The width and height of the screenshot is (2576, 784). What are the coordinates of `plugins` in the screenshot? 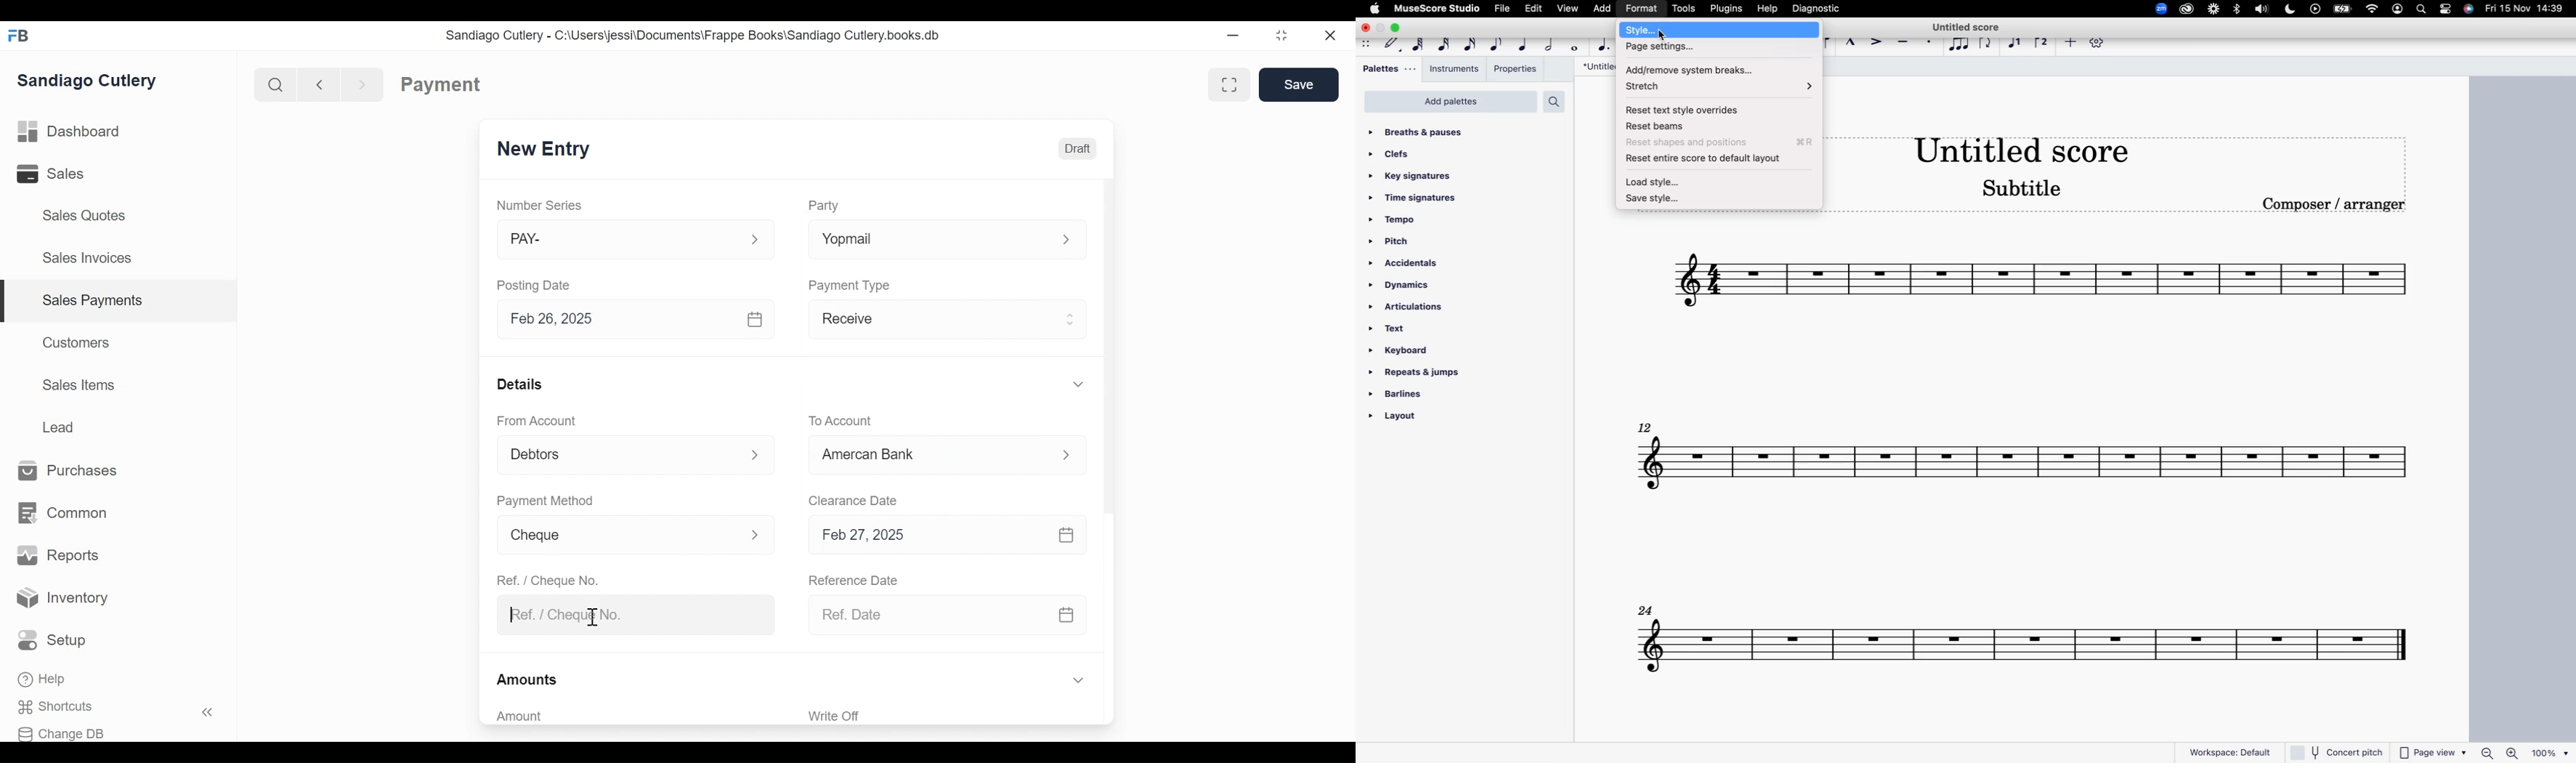 It's located at (1728, 10).